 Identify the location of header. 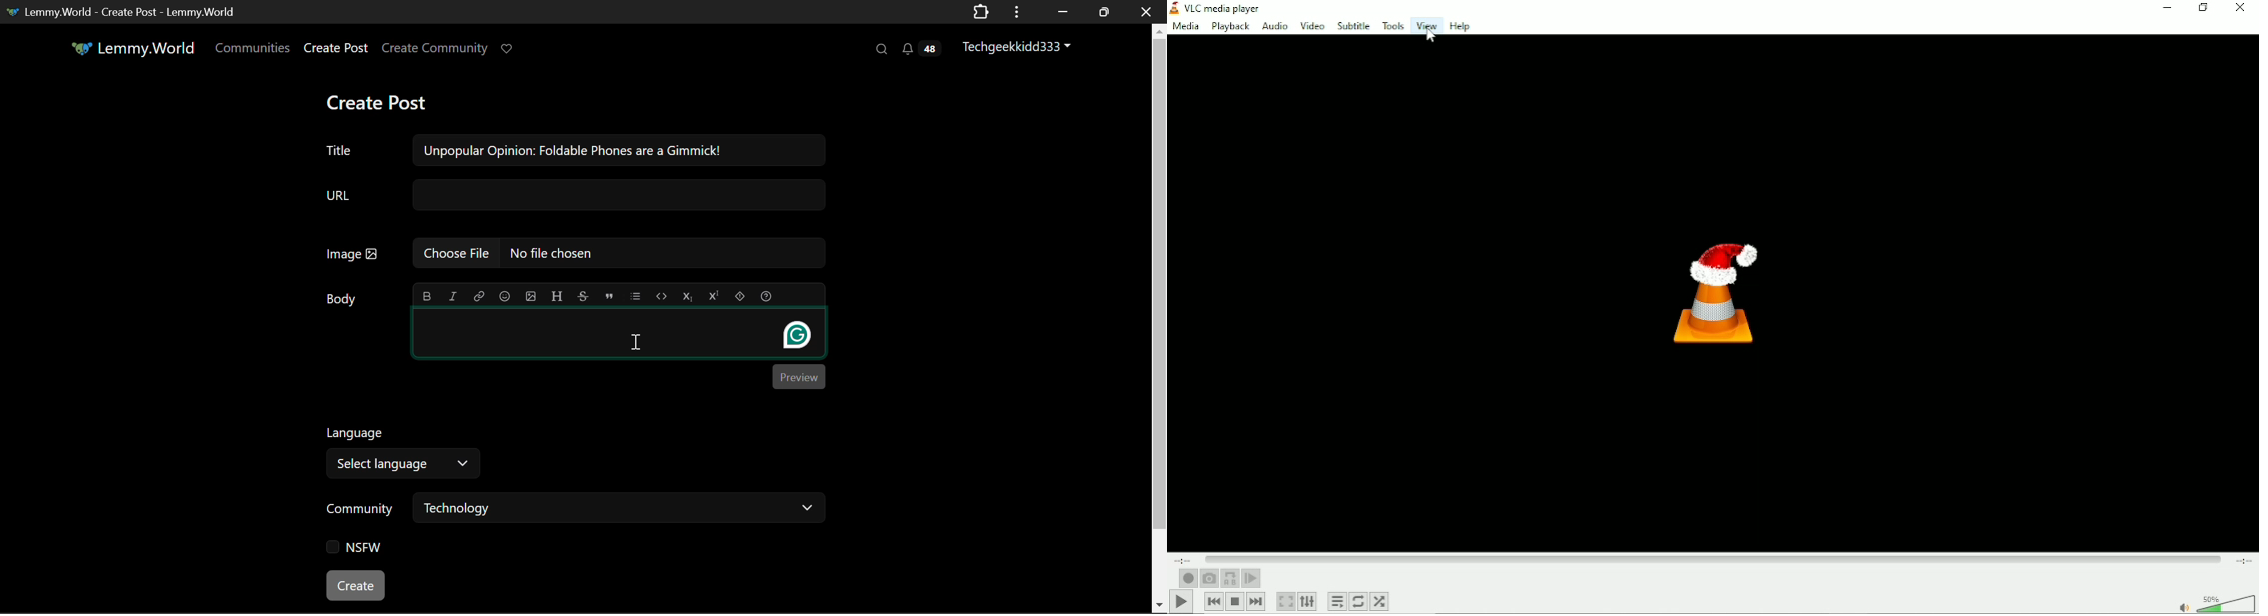
(557, 294).